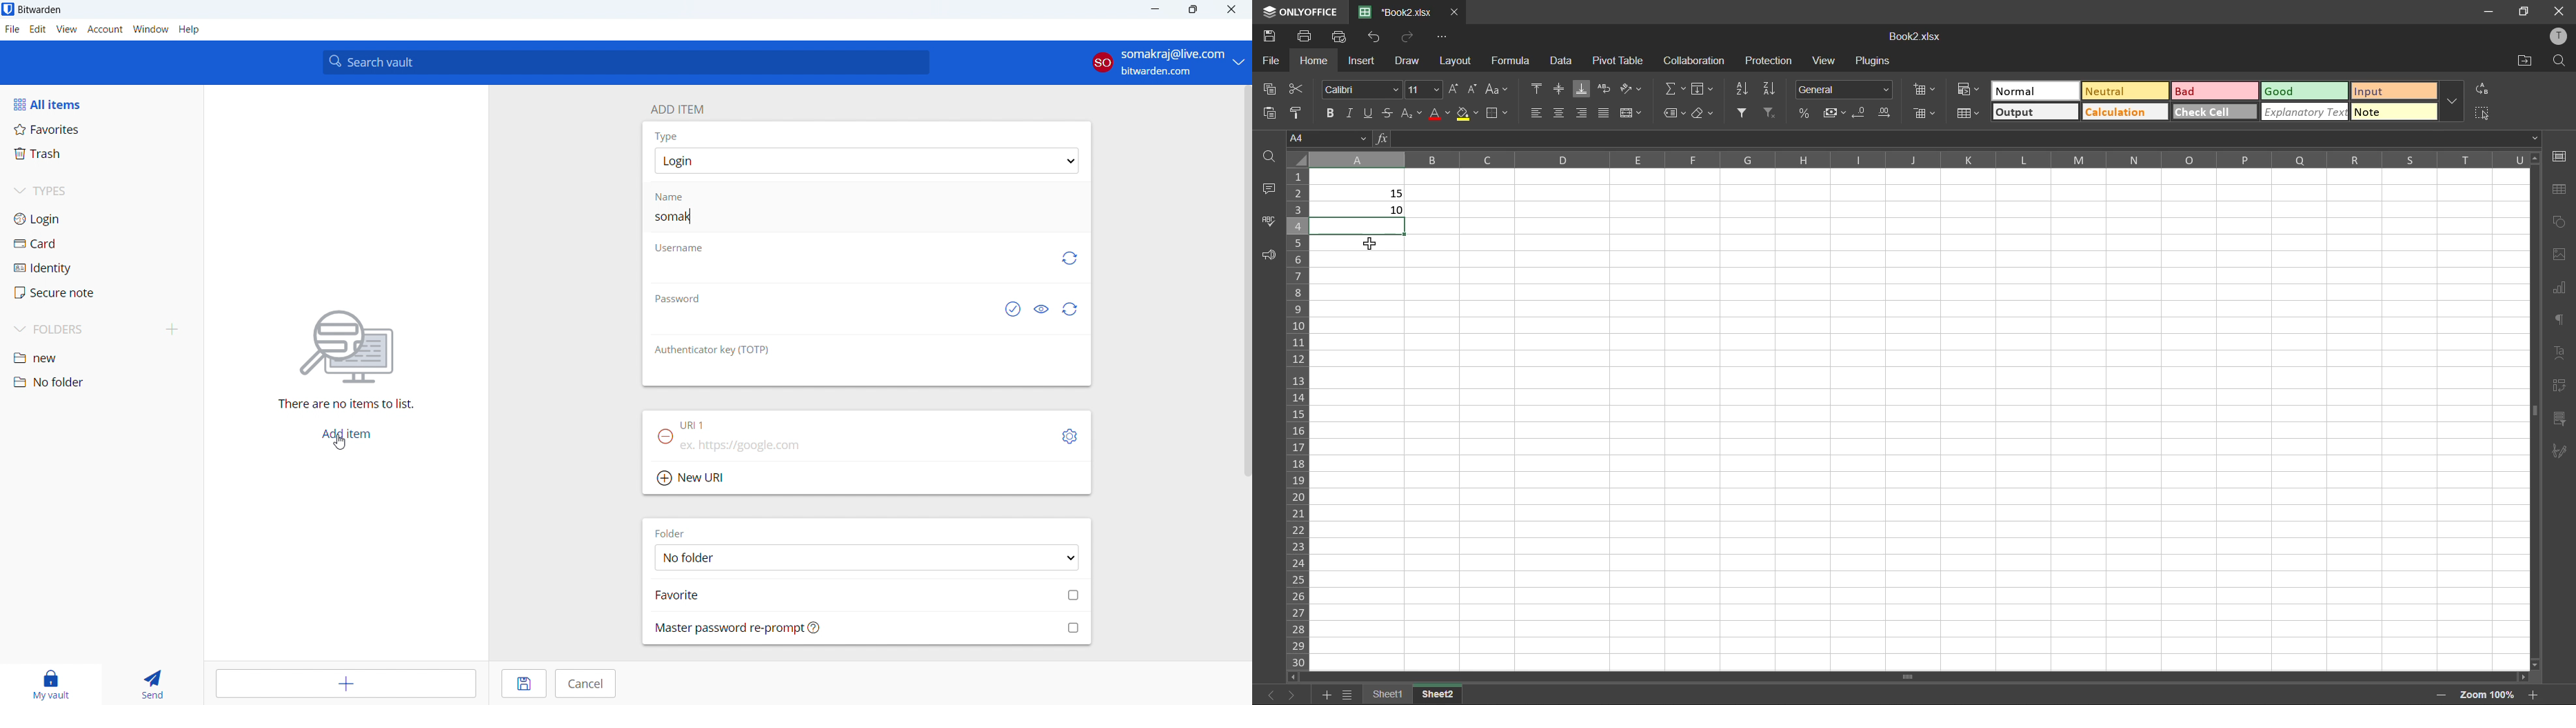  Describe the element at coordinates (1455, 62) in the screenshot. I see `layout` at that location.